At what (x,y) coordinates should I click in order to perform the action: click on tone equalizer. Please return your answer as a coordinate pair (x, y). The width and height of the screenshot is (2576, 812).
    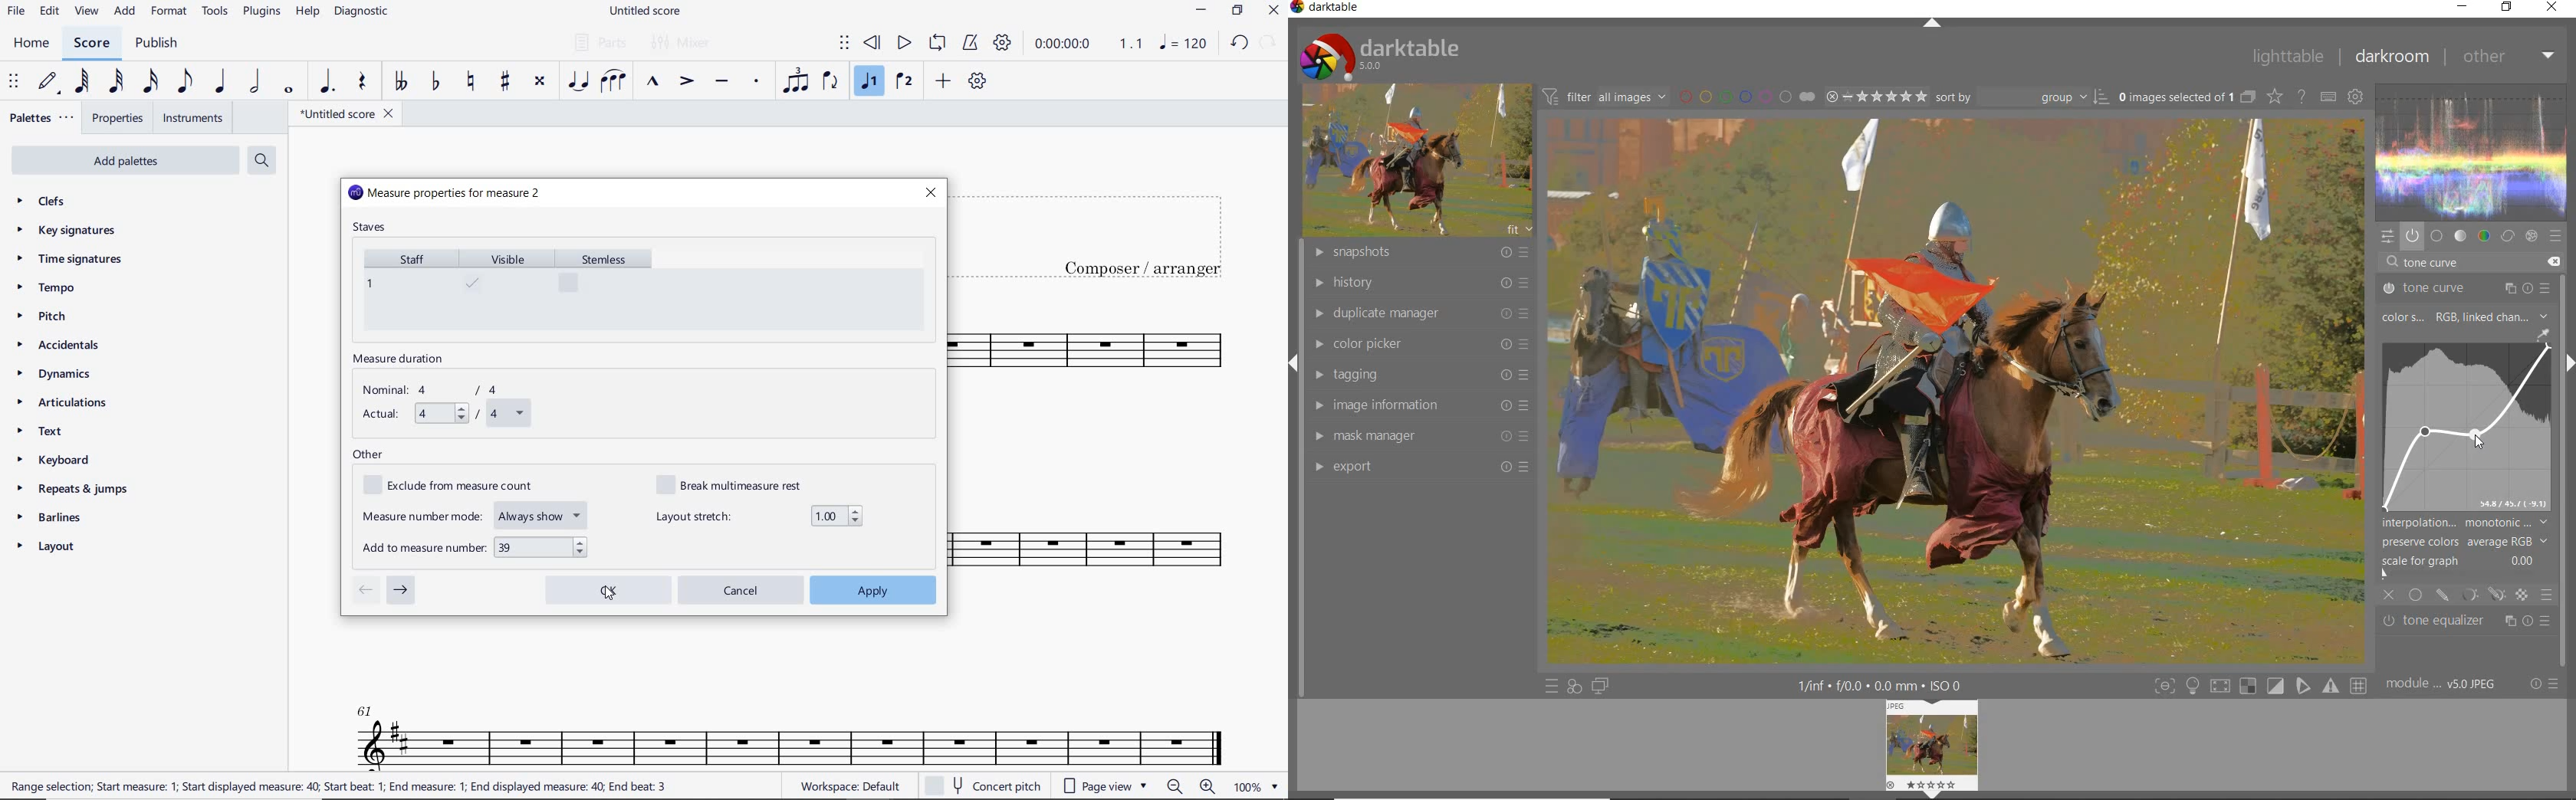
    Looking at the image, I should click on (2467, 621).